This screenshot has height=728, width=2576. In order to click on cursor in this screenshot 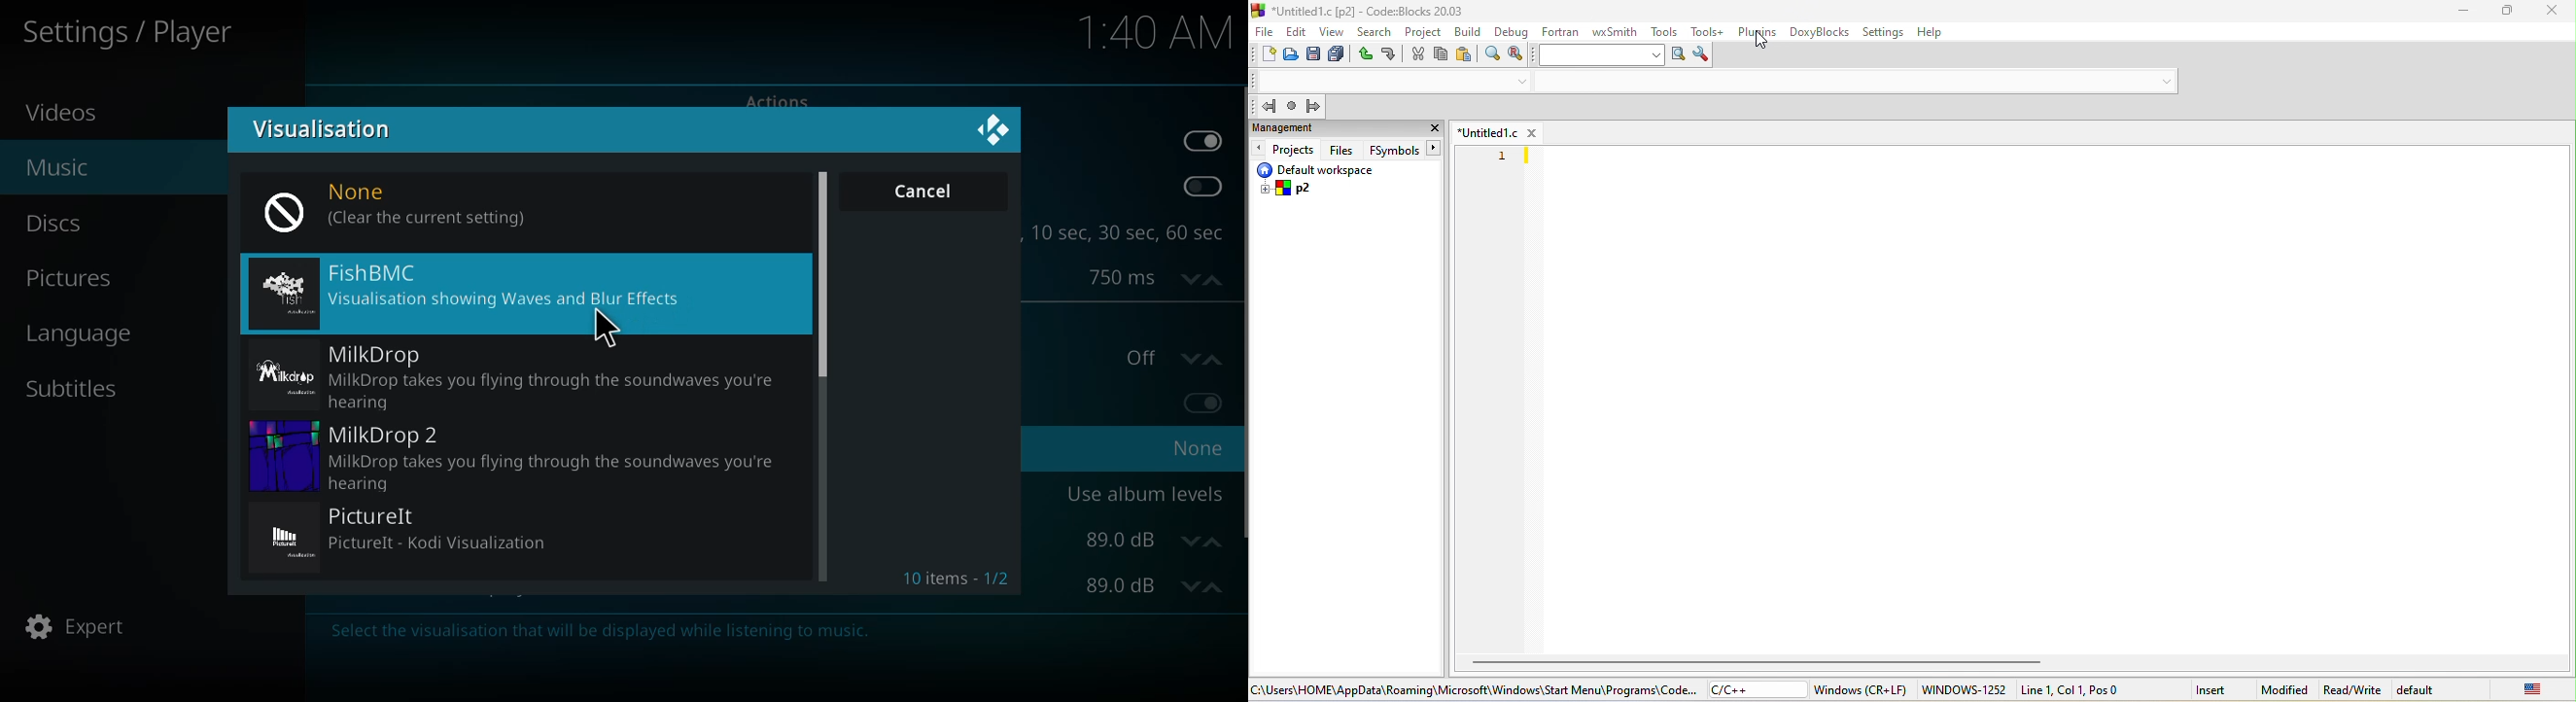, I will do `click(1768, 42)`.